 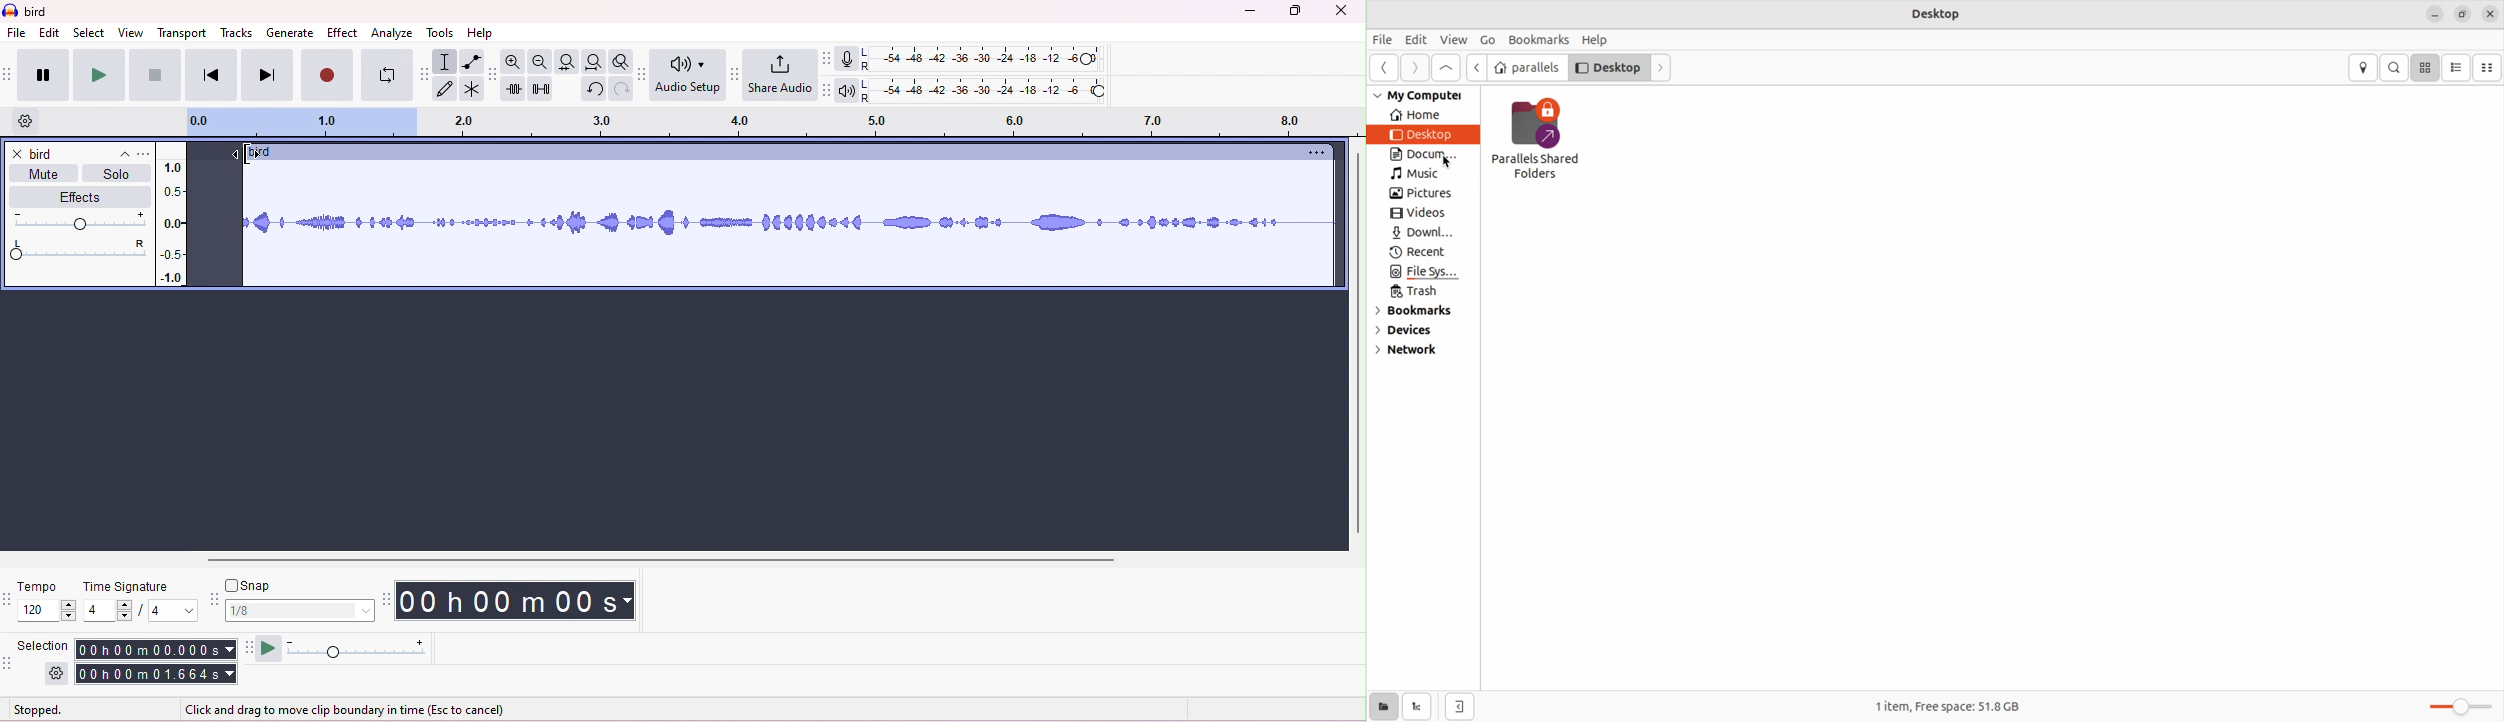 What do you see at coordinates (1476, 68) in the screenshot?
I see `Previous` at bounding box center [1476, 68].